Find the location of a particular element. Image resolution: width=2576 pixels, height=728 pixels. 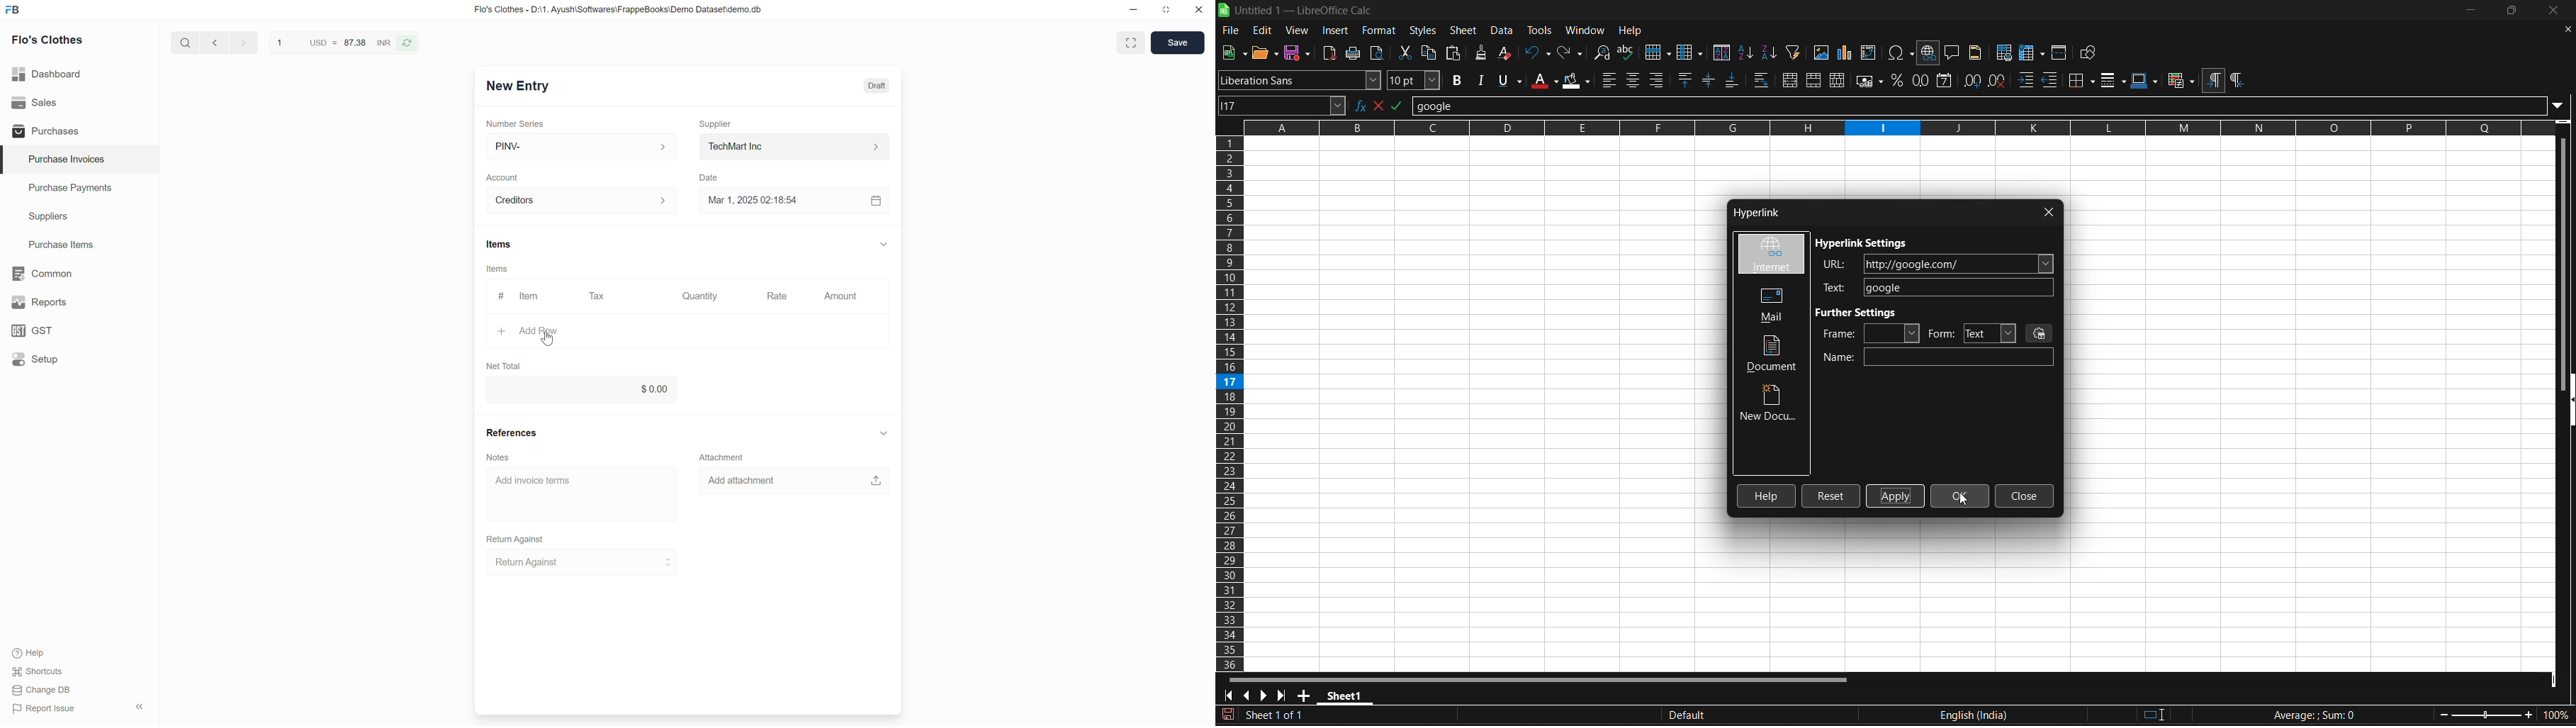

formula is located at coordinates (2313, 715).